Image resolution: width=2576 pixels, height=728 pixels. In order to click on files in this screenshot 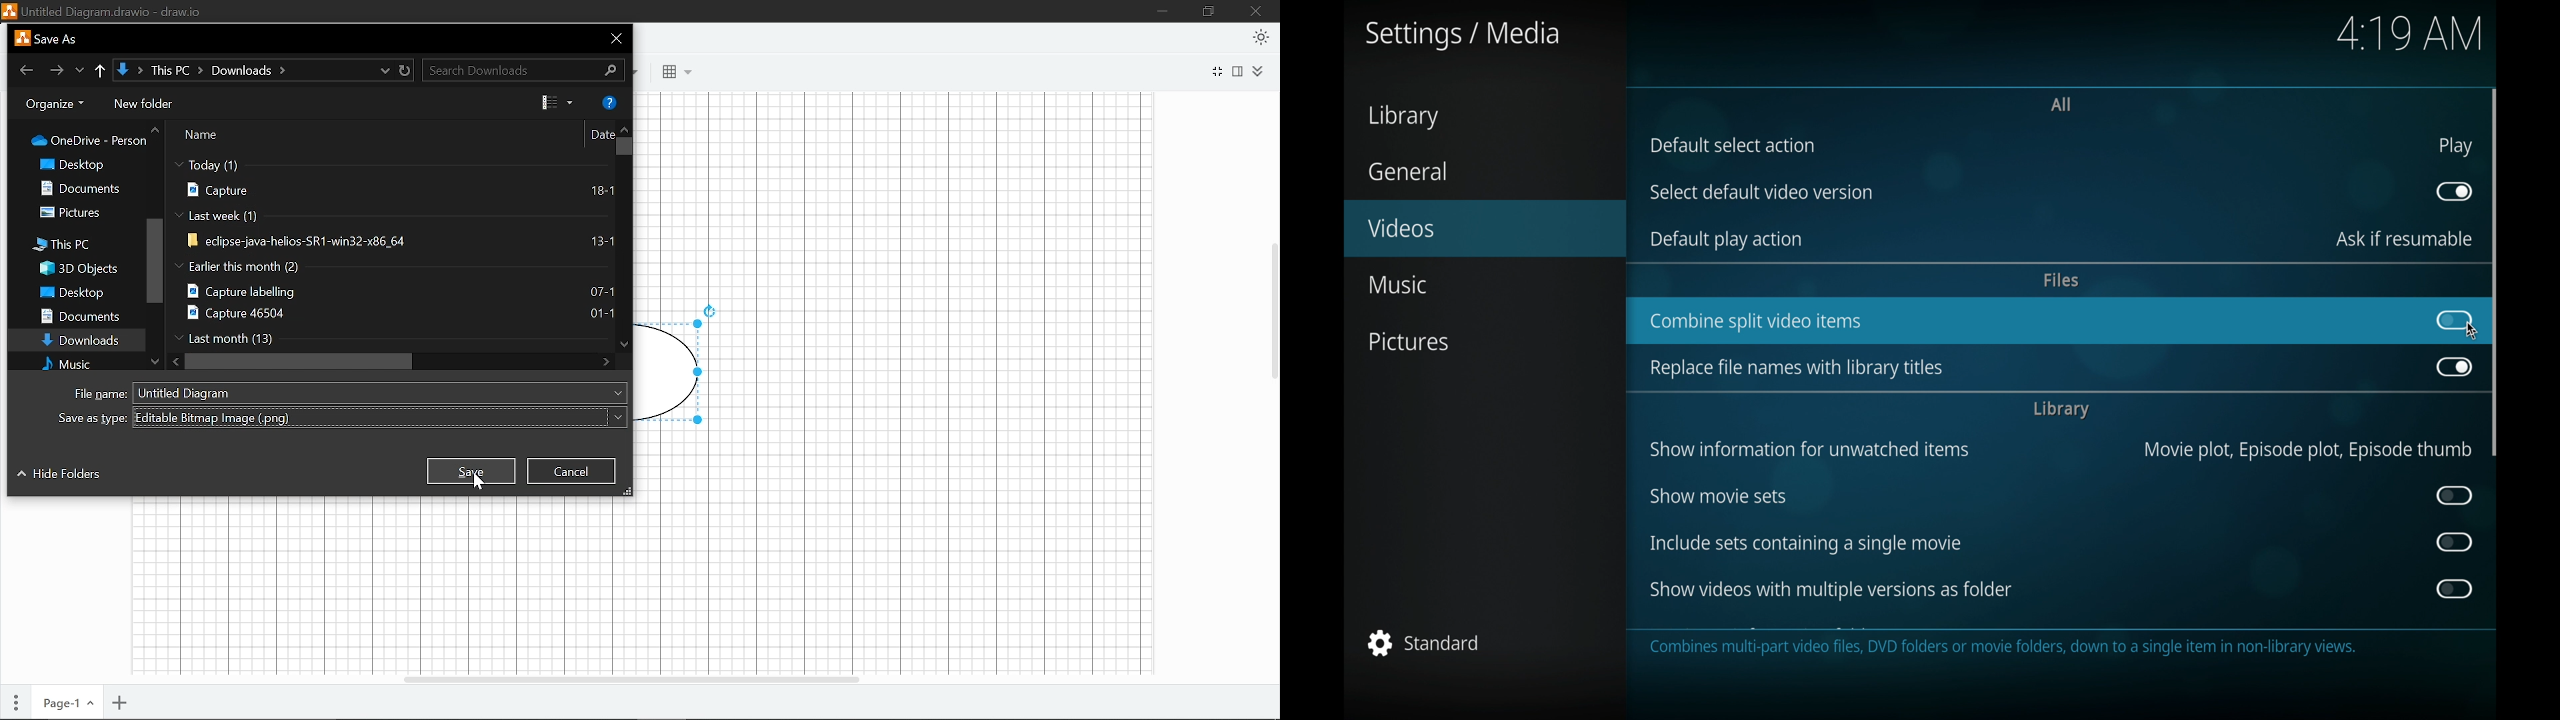, I will do `click(2063, 281)`.